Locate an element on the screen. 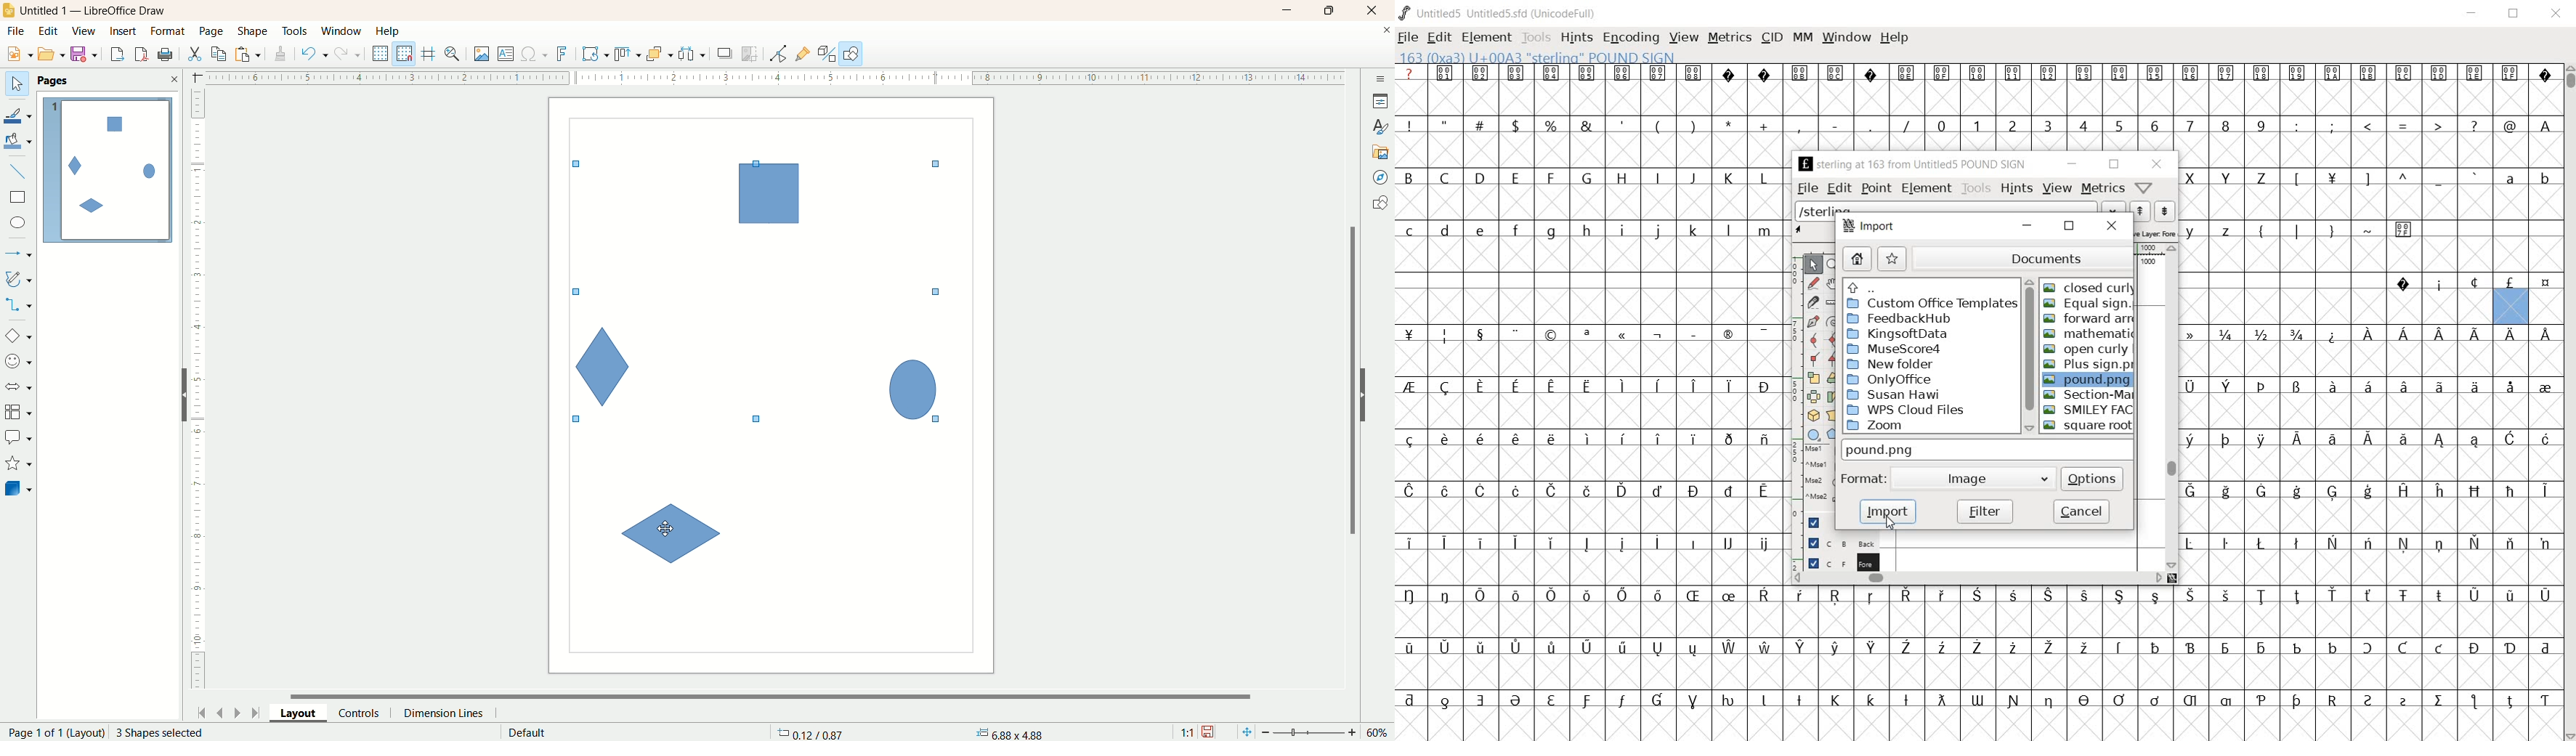  Symbol is located at coordinates (1516, 492).